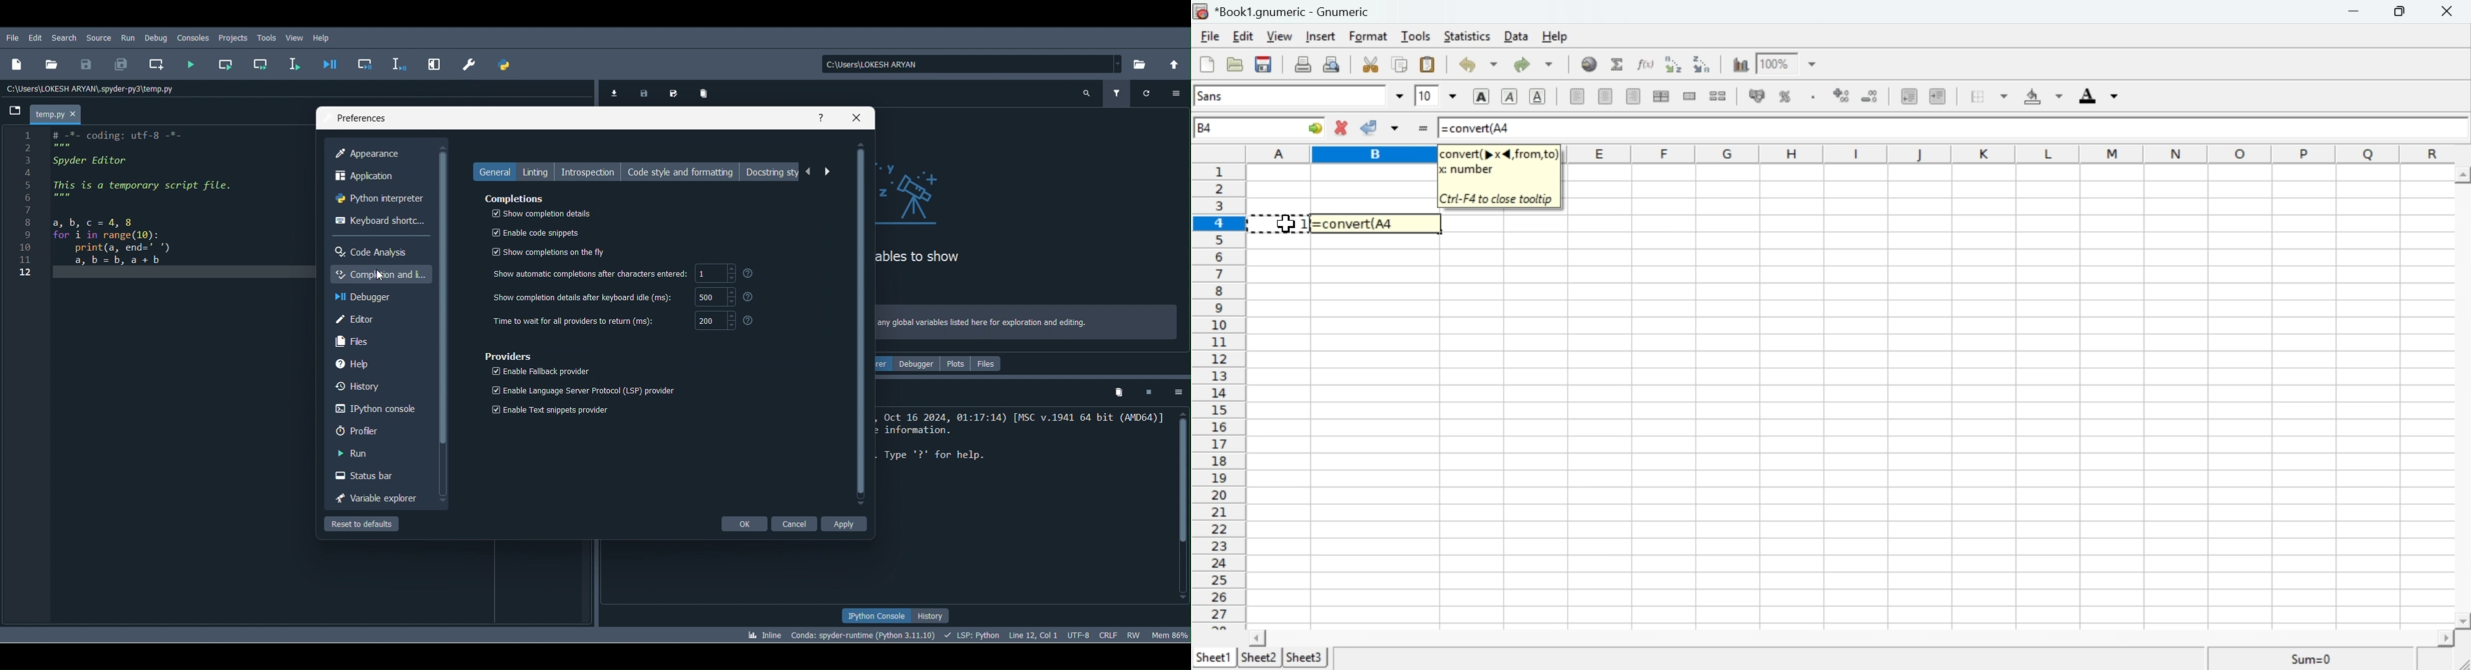 Image resolution: width=2492 pixels, height=672 pixels. Describe the element at coordinates (156, 64) in the screenshot. I see `Create new cell at the current line (Ctrl + 2)` at that location.